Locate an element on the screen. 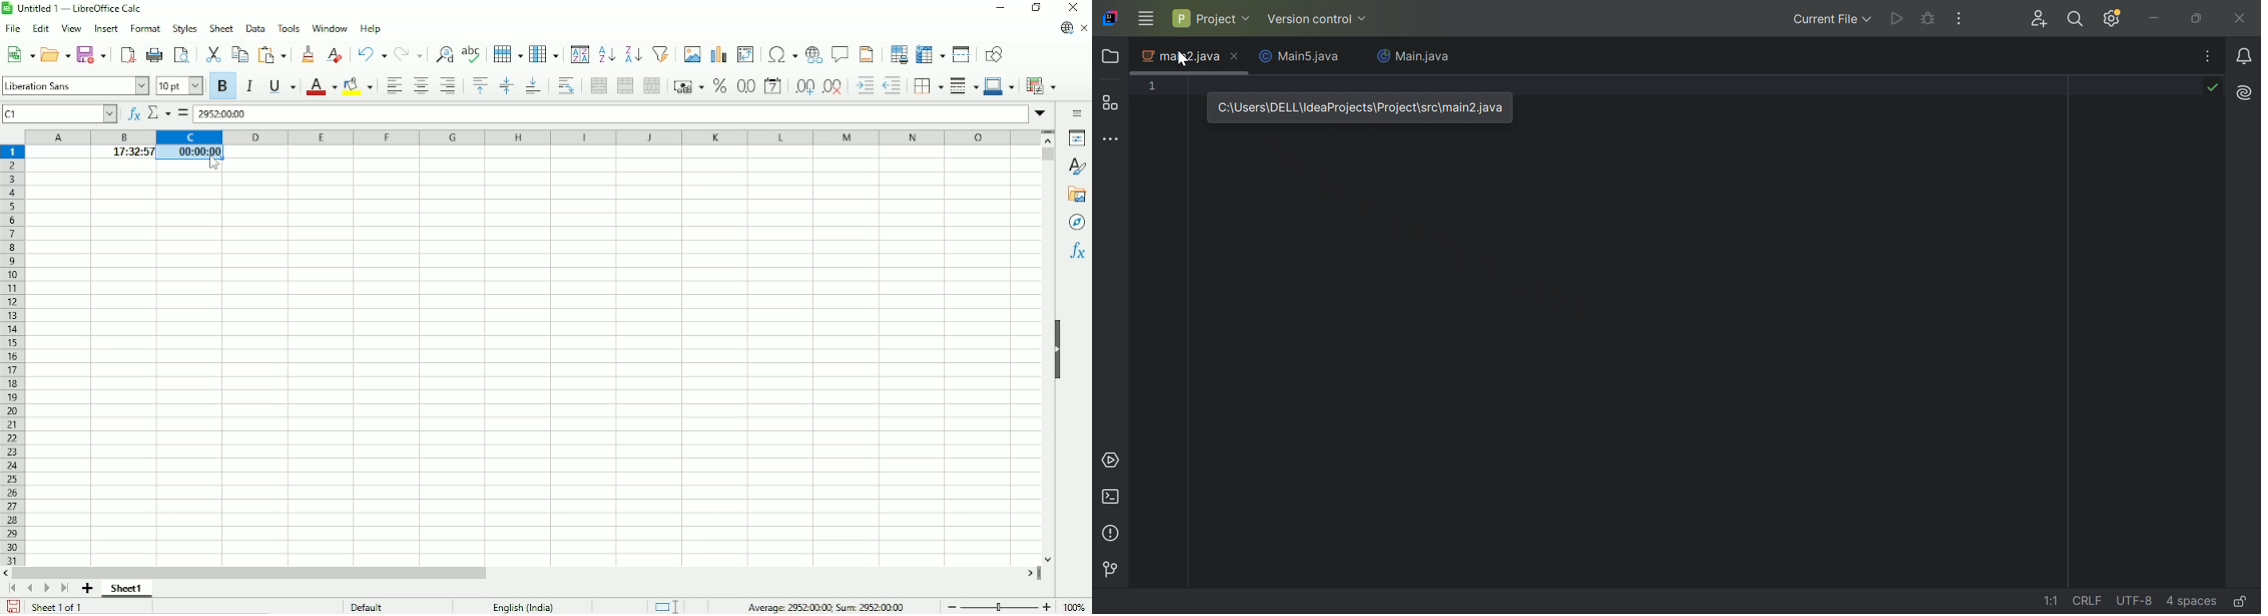  Headers and footers is located at coordinates (867, 54).